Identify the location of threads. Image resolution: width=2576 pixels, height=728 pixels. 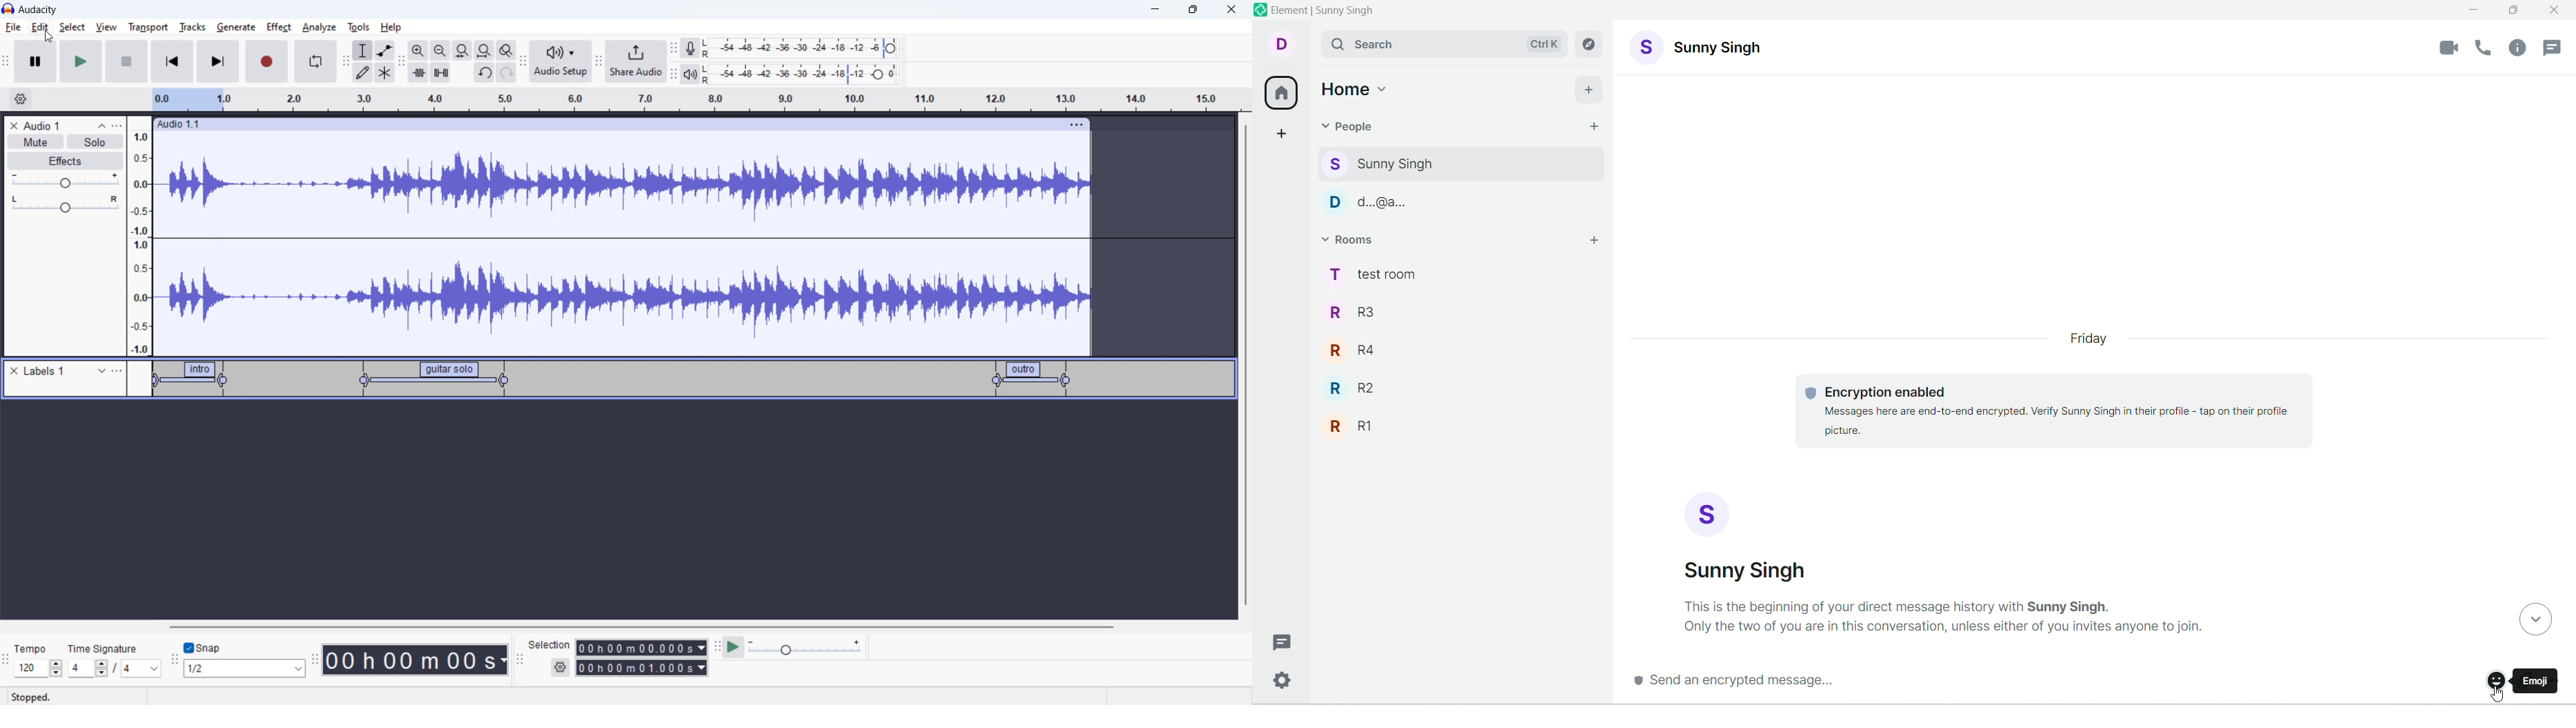
(2555, 48).